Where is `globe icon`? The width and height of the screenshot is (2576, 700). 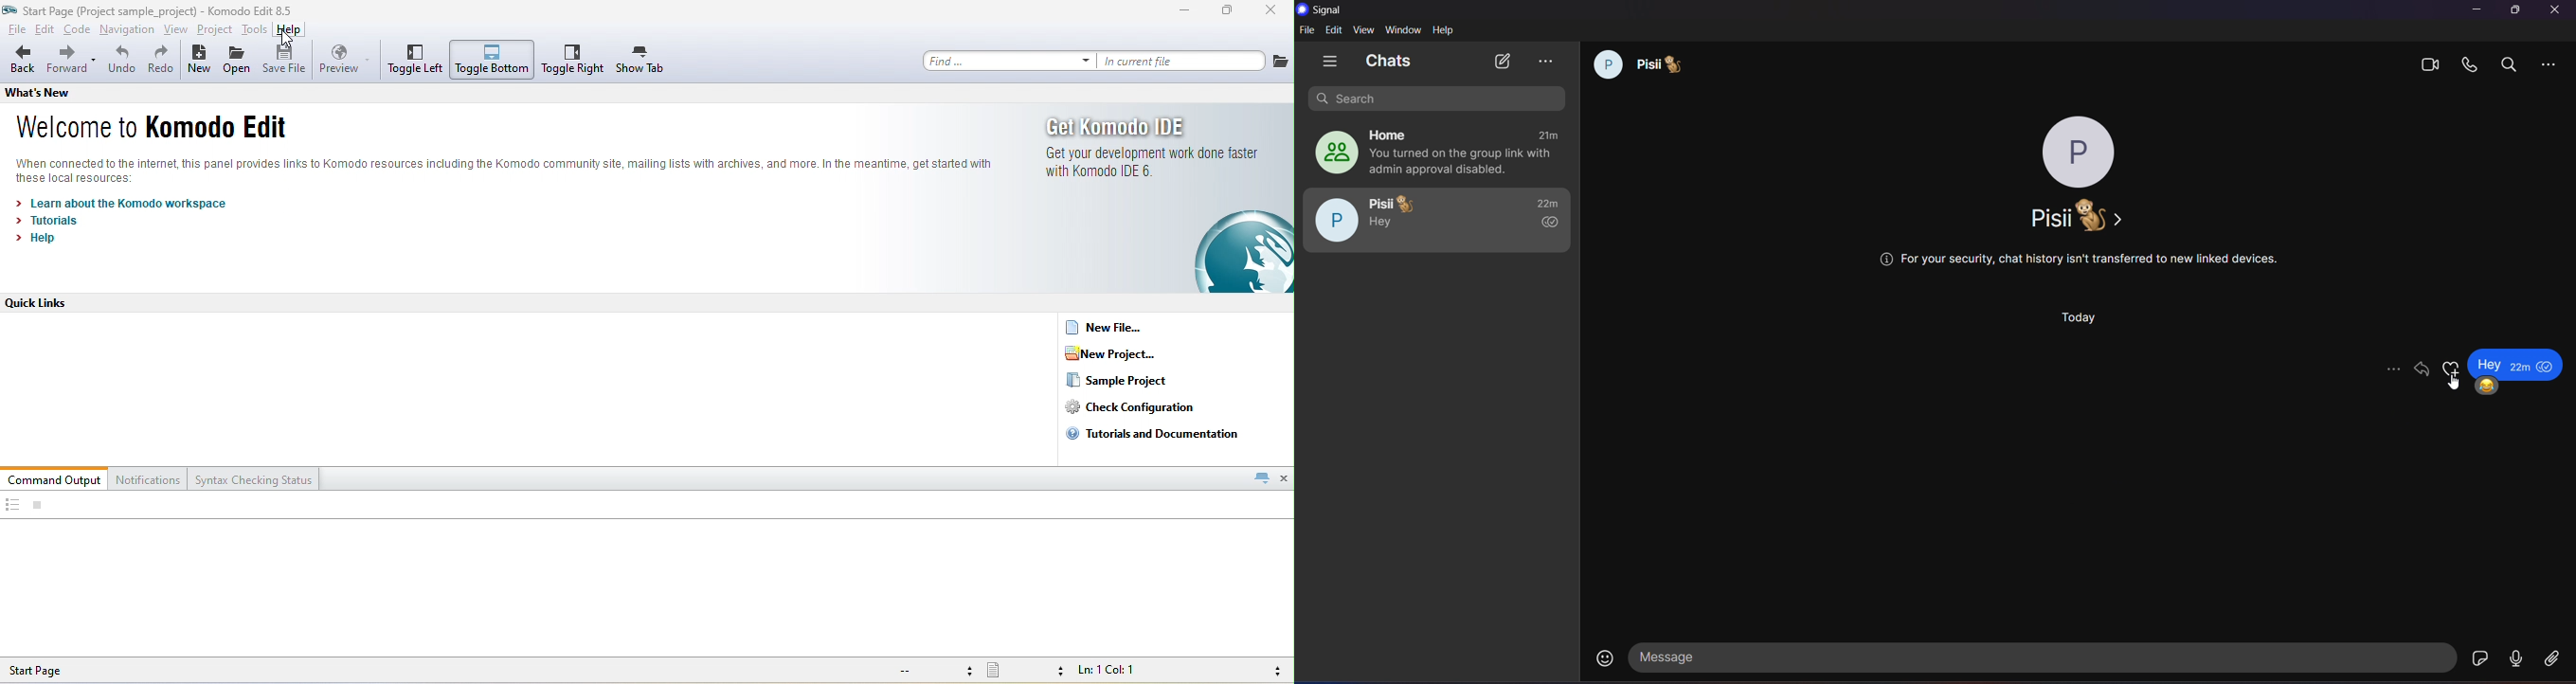
globe icon is located at coordinates (1230, 252).